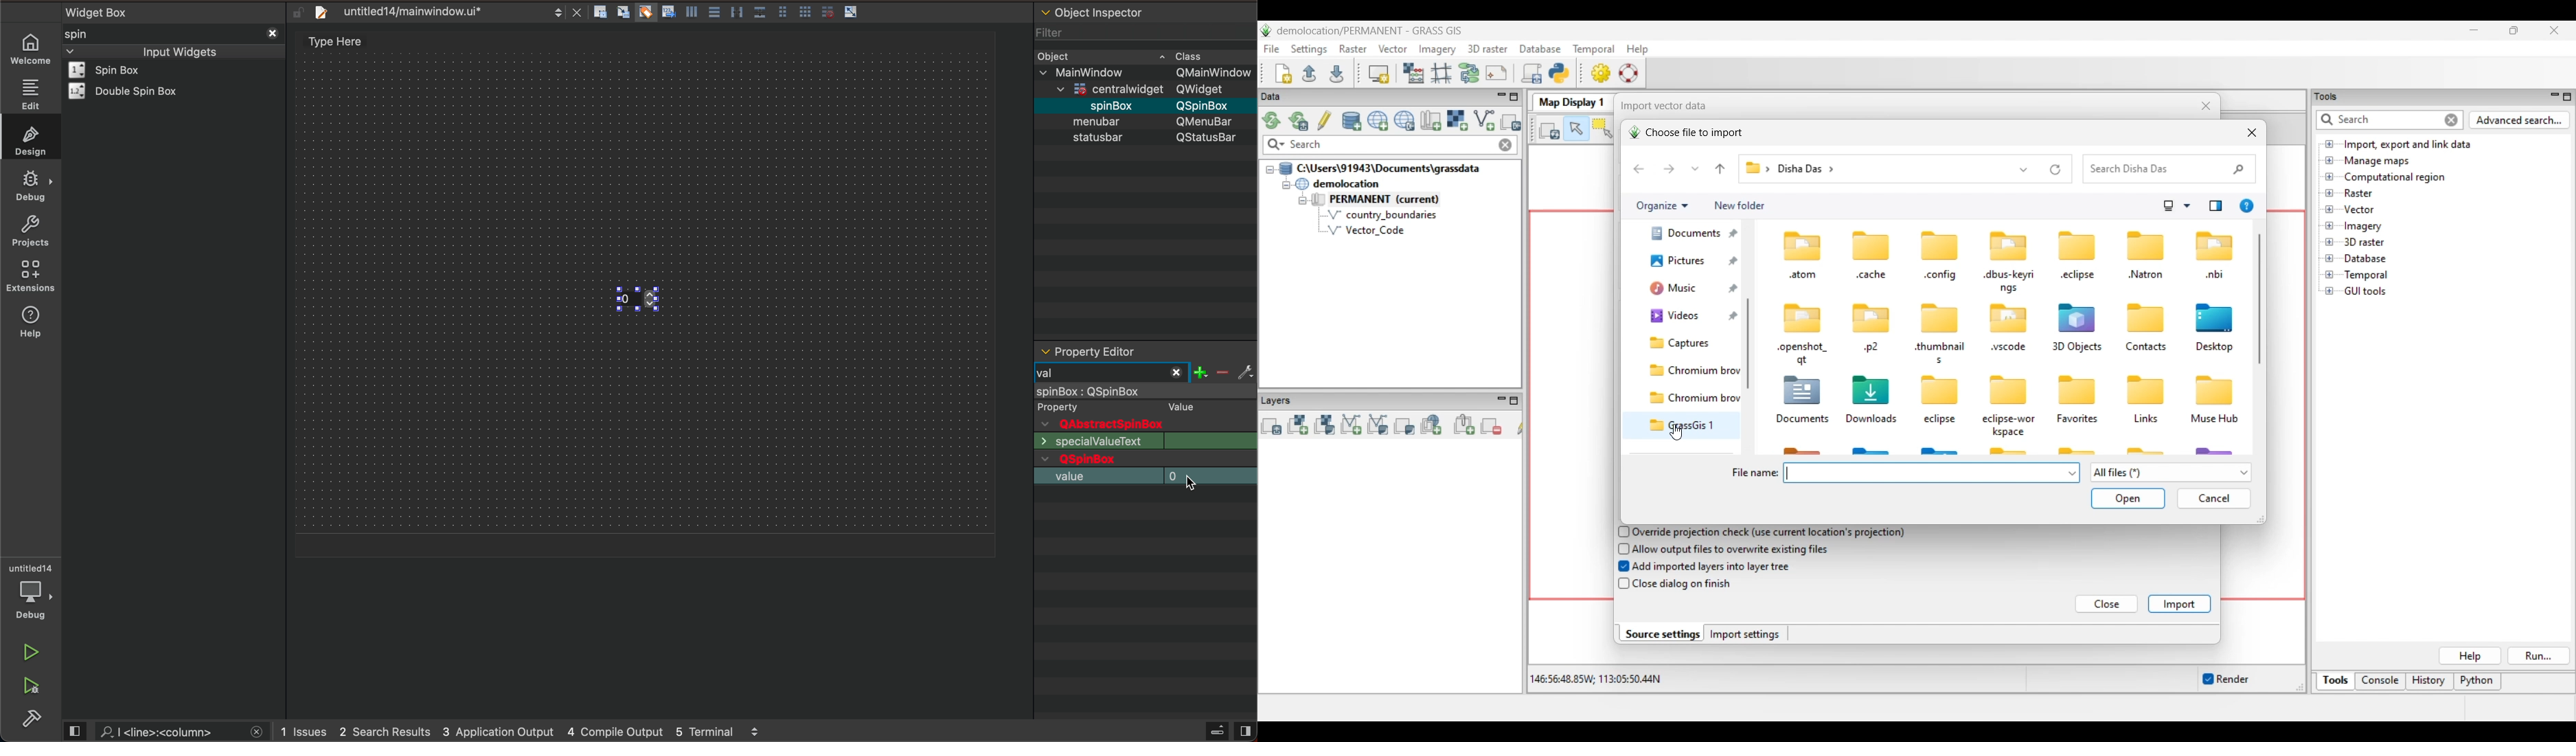  Describe the element at coordinates (29, 652) in the screenshot. I see `run` at that location.